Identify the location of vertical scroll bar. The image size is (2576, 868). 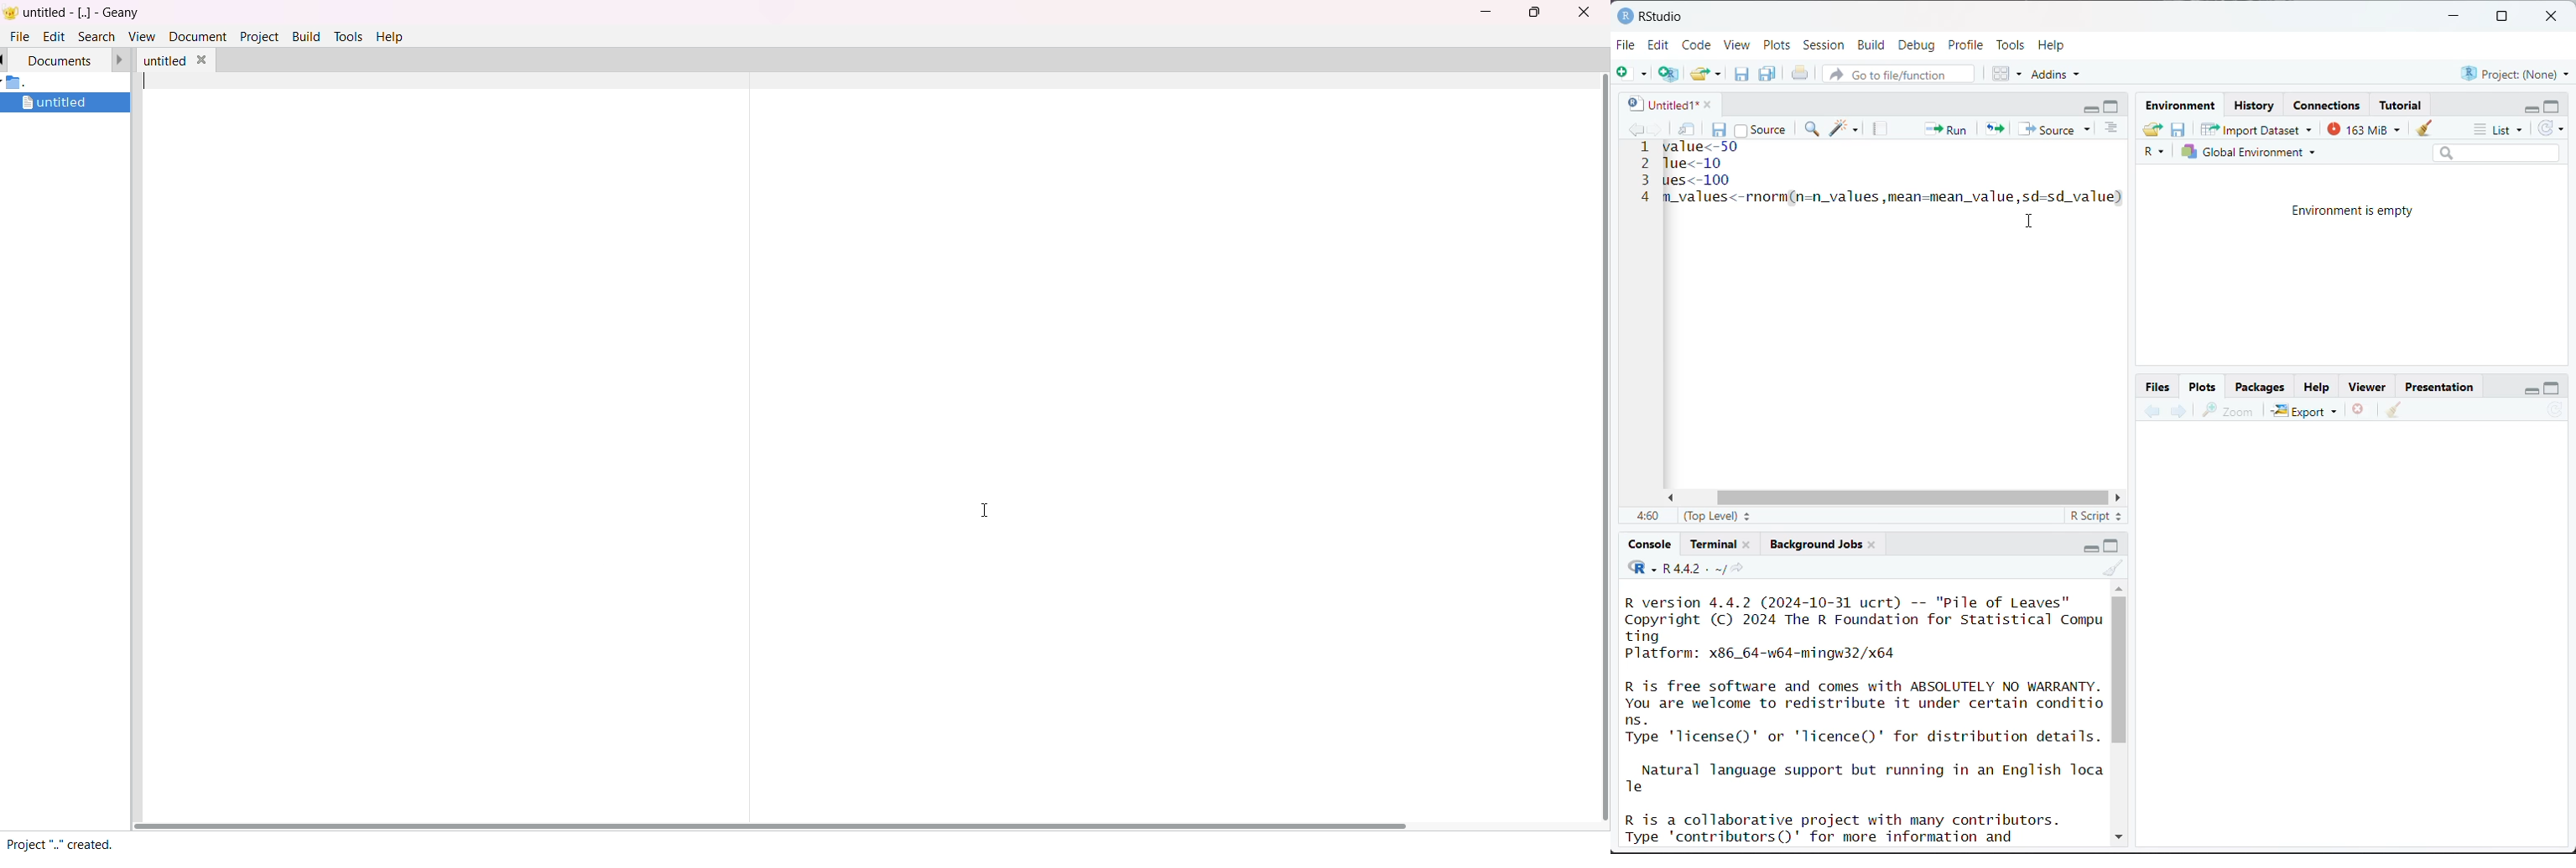
(2119, 669).